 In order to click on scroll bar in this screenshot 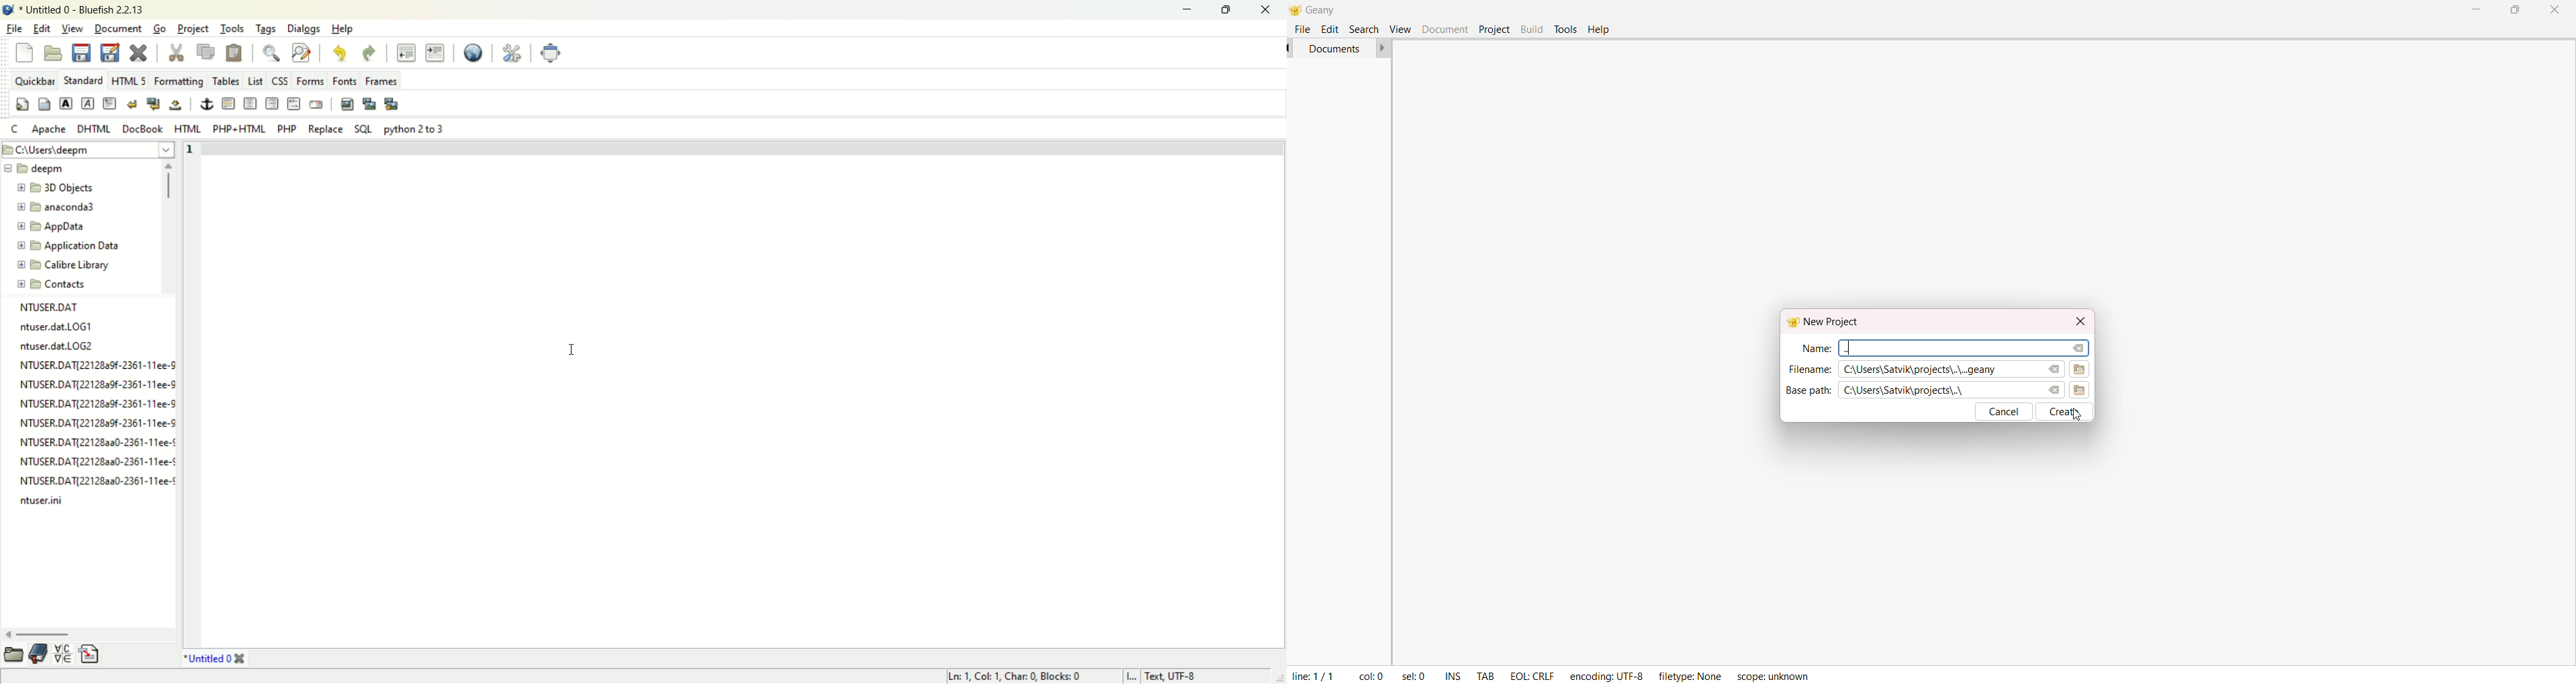, I will do `click(88, 633)`.